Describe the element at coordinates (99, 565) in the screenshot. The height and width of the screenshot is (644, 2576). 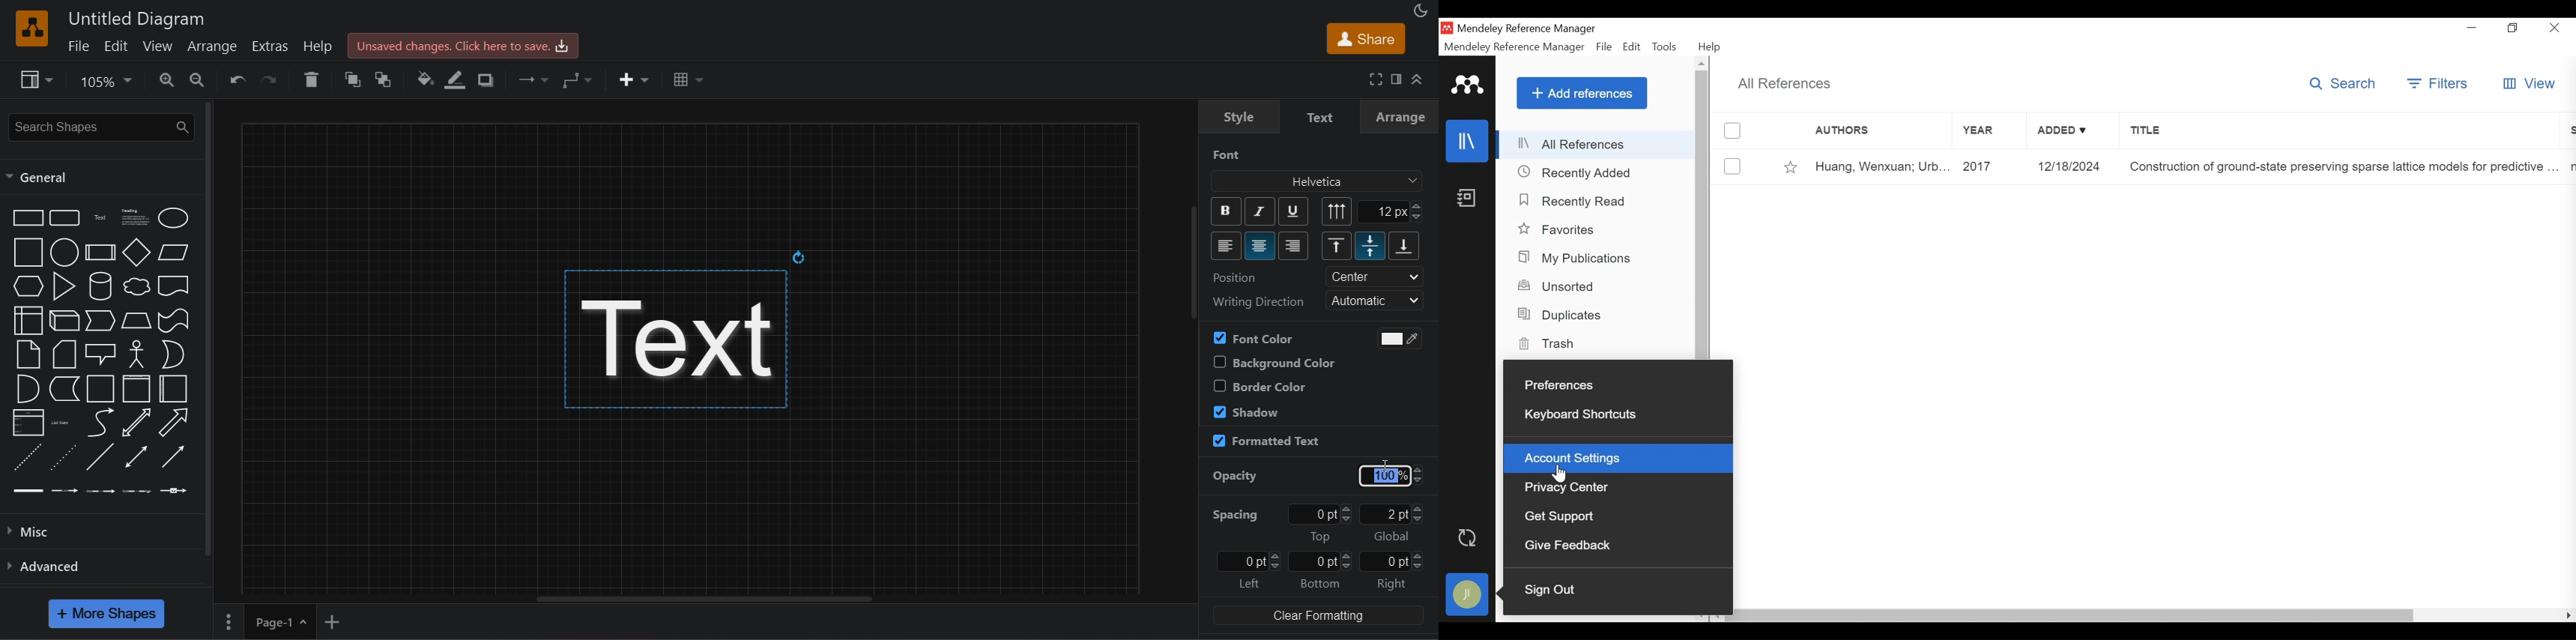
I see `advanced` at that location.